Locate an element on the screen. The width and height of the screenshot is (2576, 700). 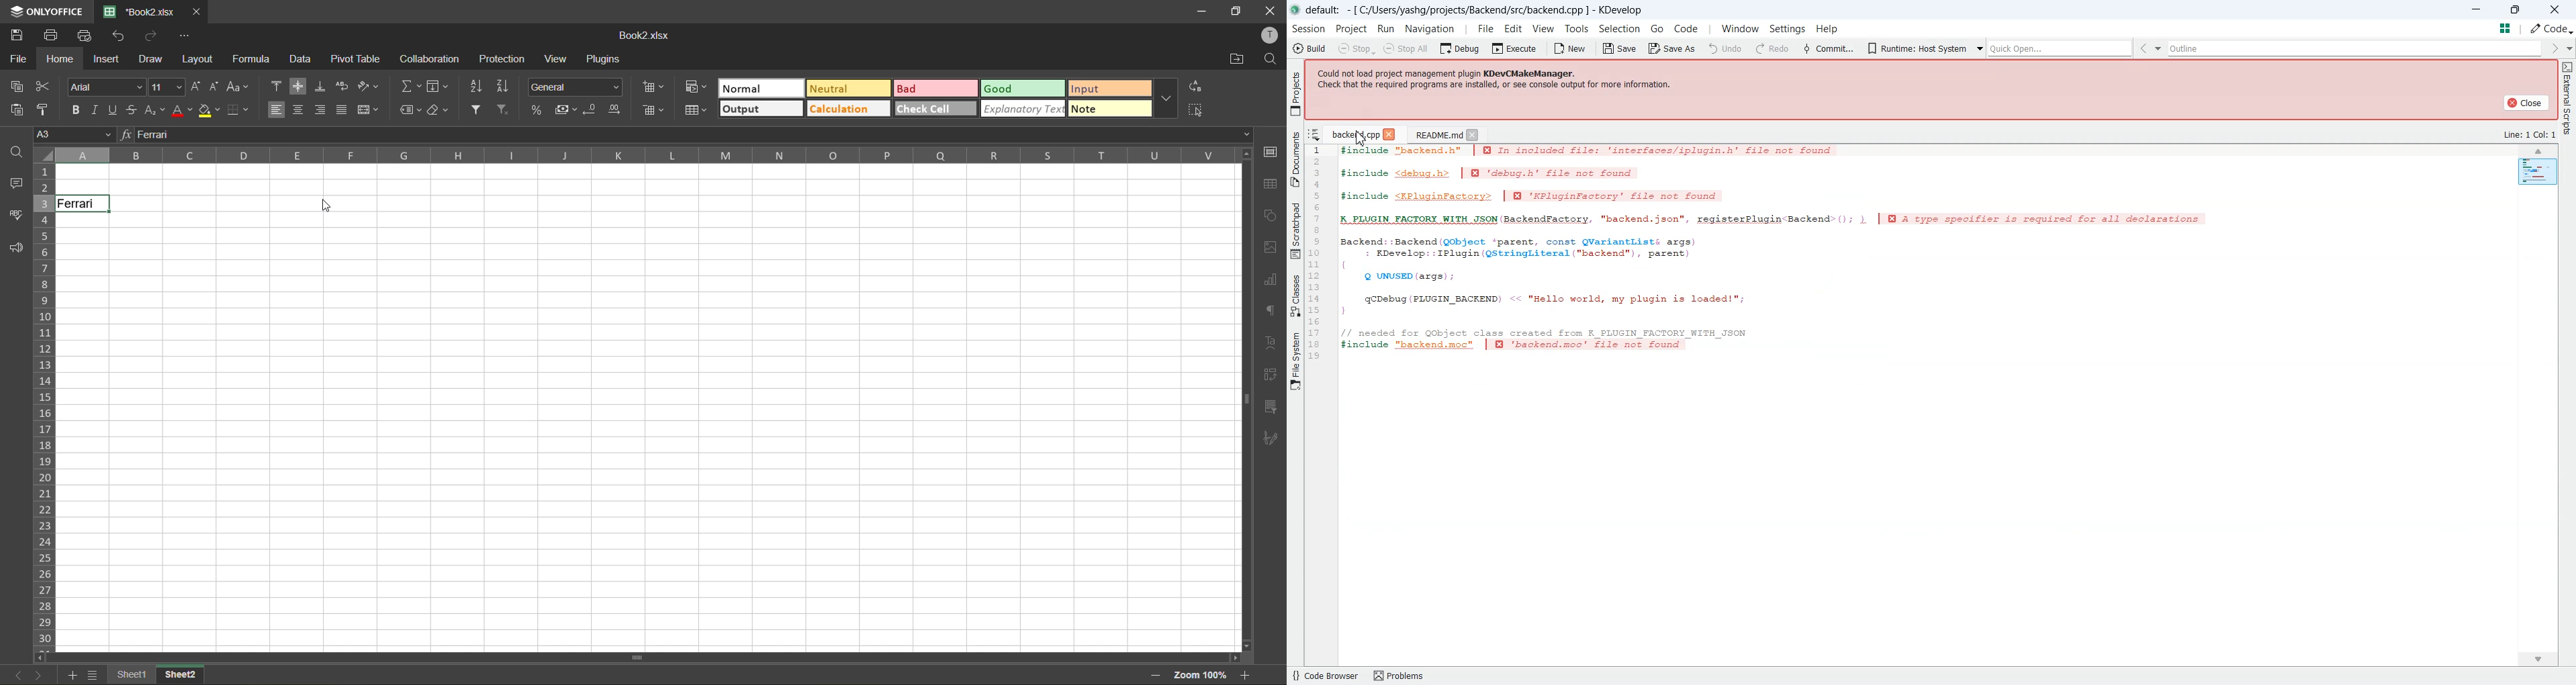
decrease decimal is located at coordinates (591, 111).